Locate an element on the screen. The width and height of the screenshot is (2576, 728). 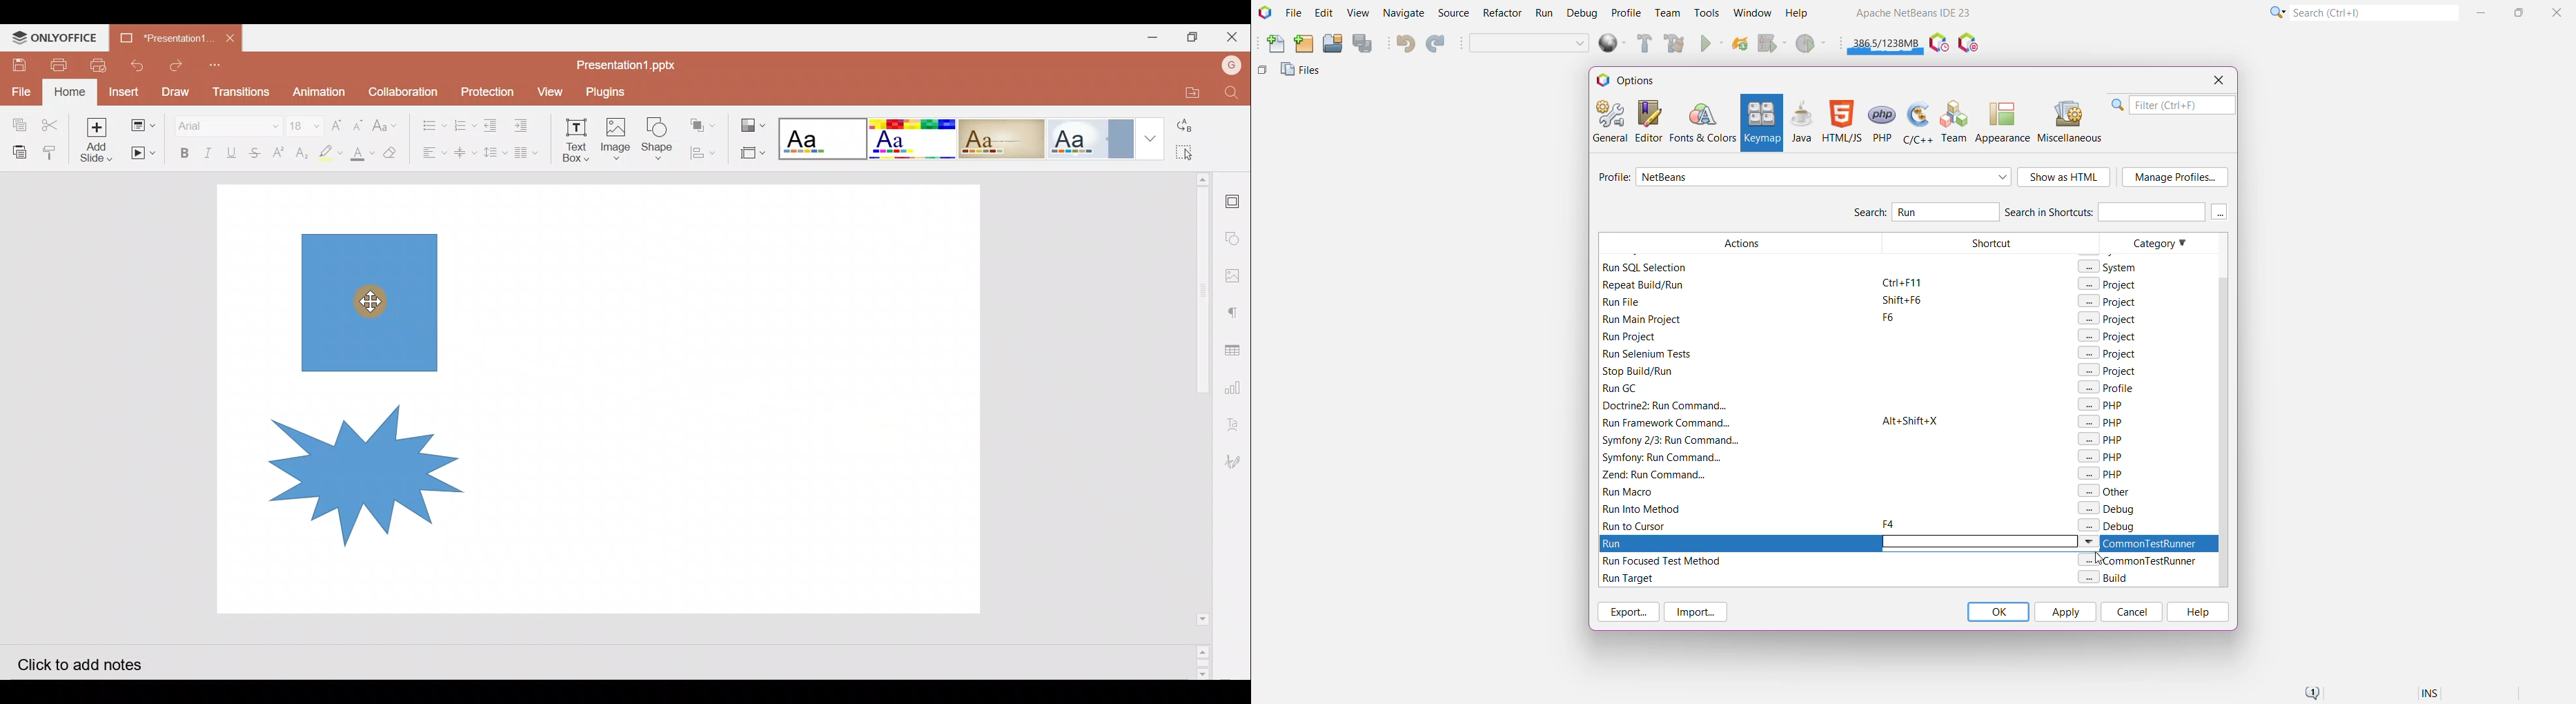
Set Project Configuration is located at coordinates (1530, 44).